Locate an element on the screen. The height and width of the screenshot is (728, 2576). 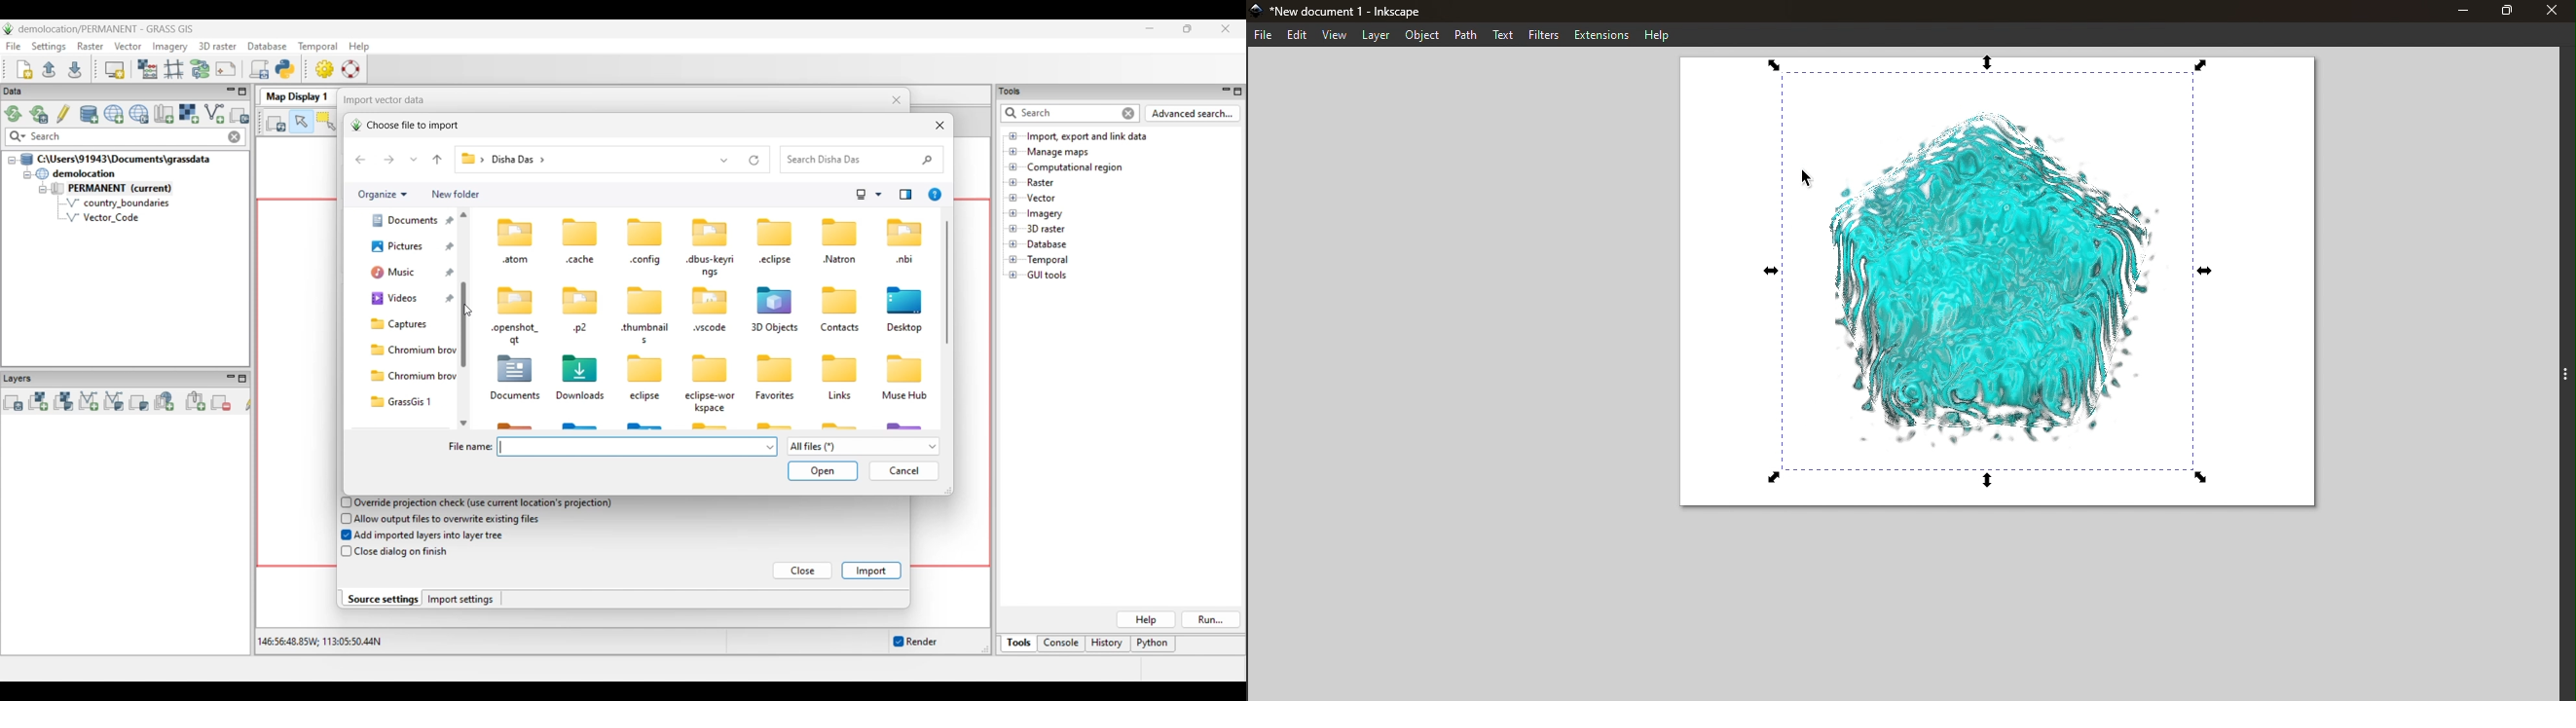
Edit is located at coordinates (1298, 36).